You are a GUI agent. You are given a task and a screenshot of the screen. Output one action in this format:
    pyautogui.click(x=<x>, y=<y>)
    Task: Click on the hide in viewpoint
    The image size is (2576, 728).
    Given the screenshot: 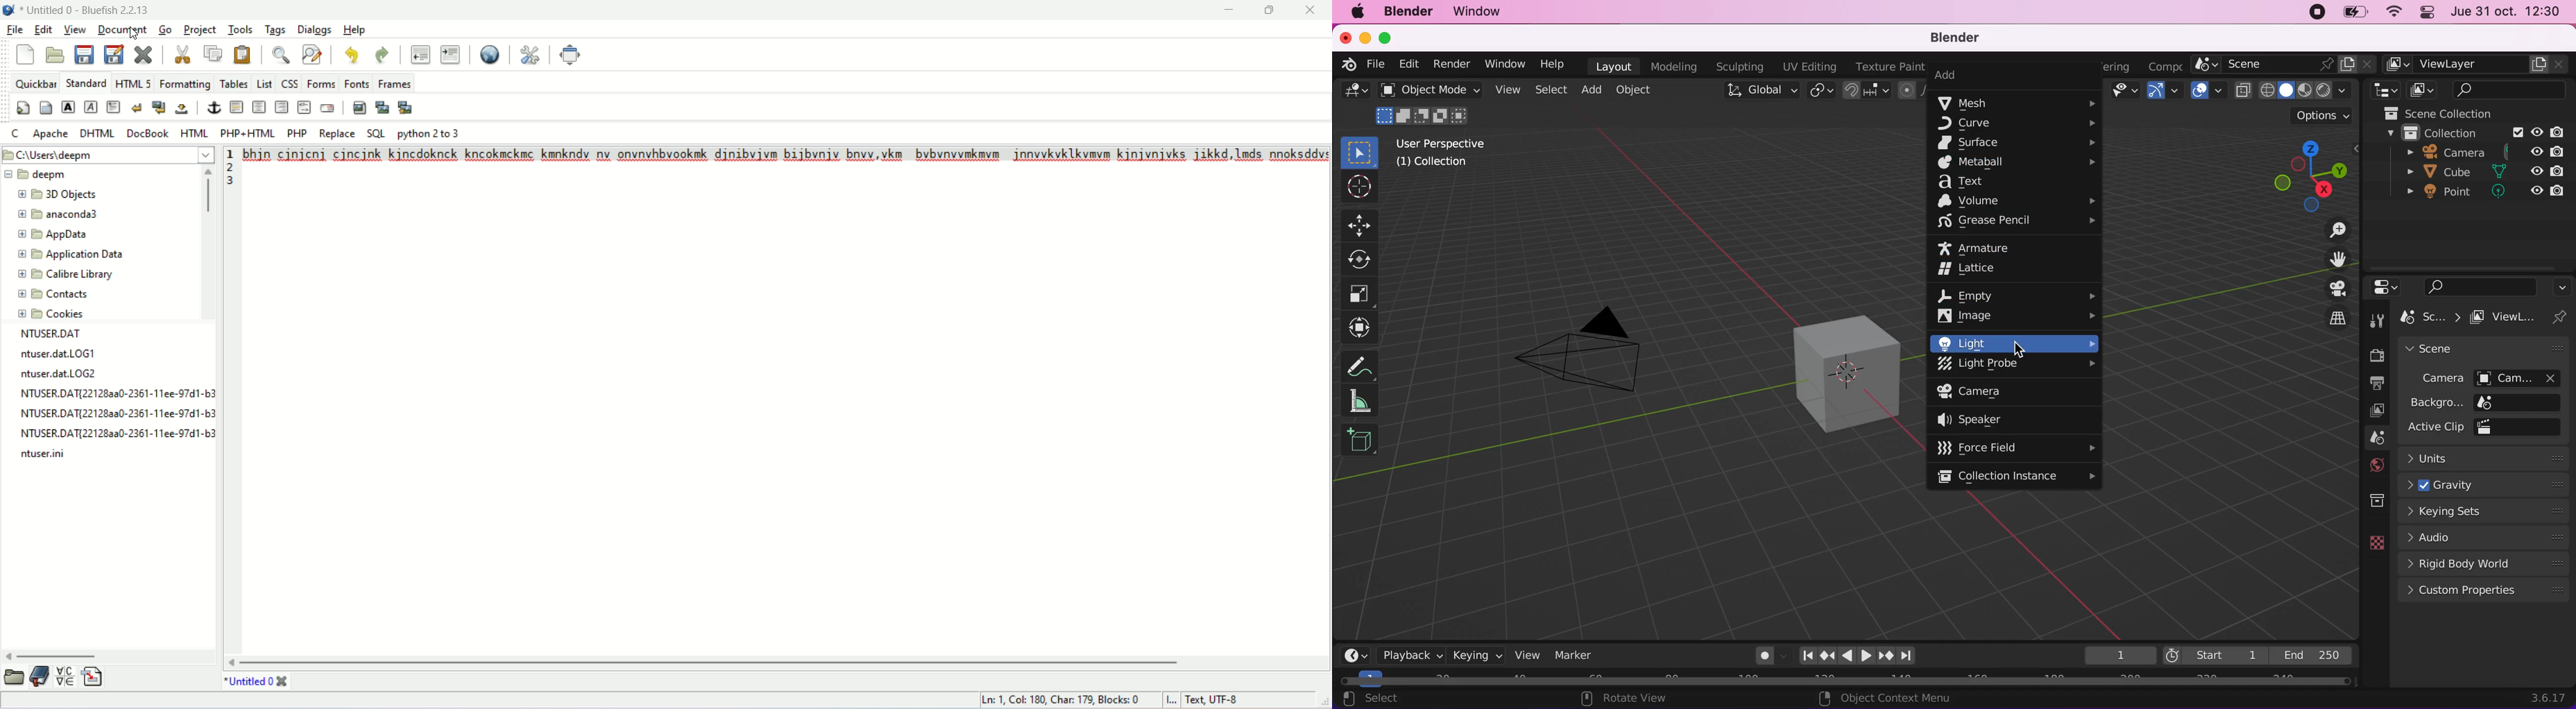 What is the action you would take?
    pyautogui.click(x=2539, y=151)
    